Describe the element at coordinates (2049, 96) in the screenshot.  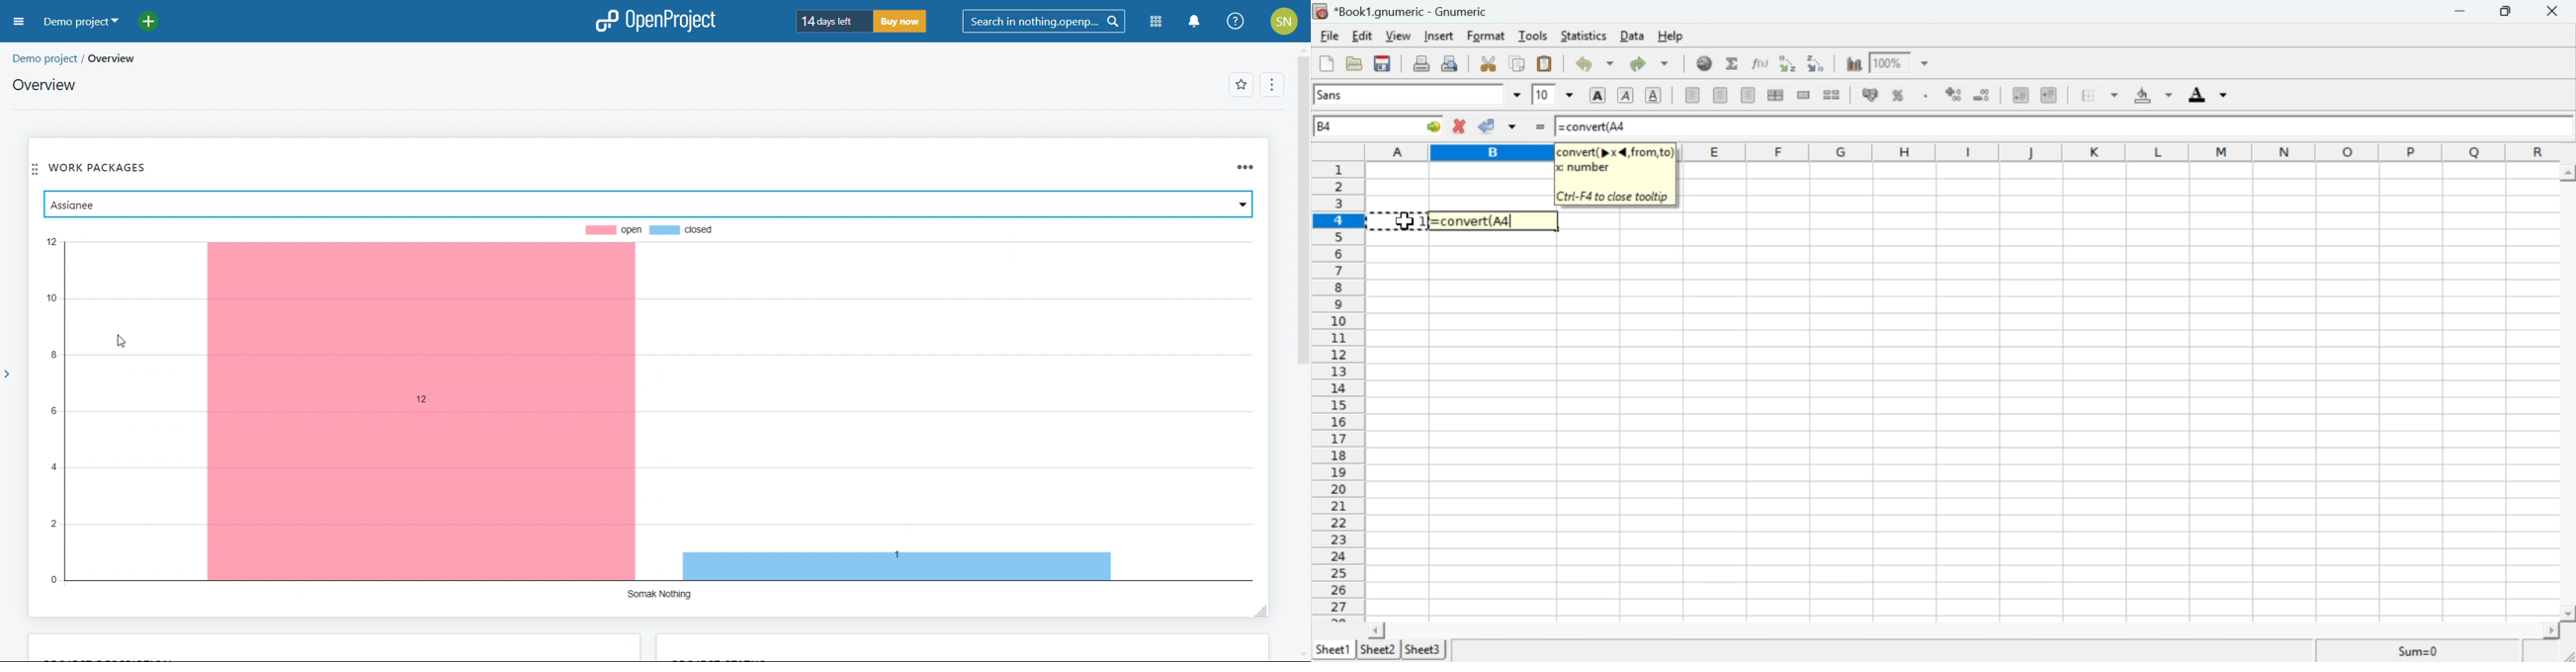
I see `Increase indent, align to the left.` at that location.